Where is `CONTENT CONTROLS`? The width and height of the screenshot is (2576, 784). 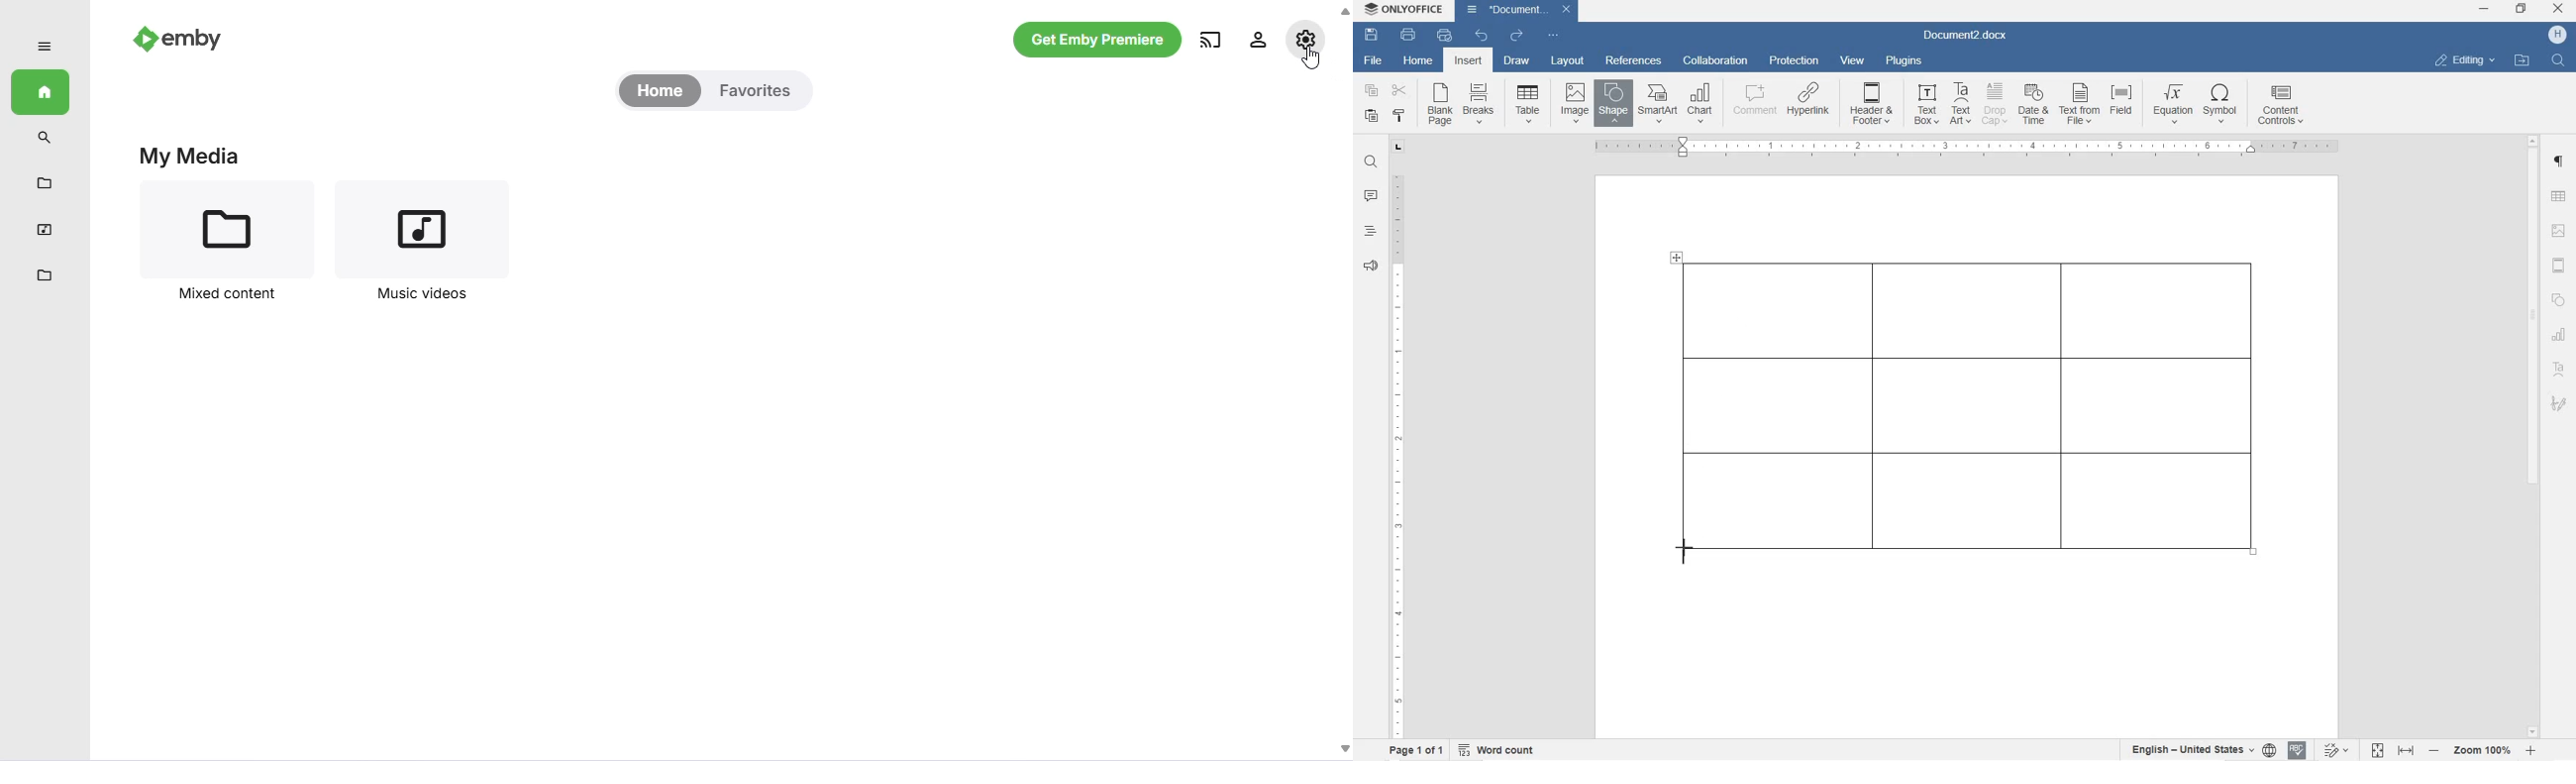 CONTENT CONTROLS is located at coordinates (2279, 107).